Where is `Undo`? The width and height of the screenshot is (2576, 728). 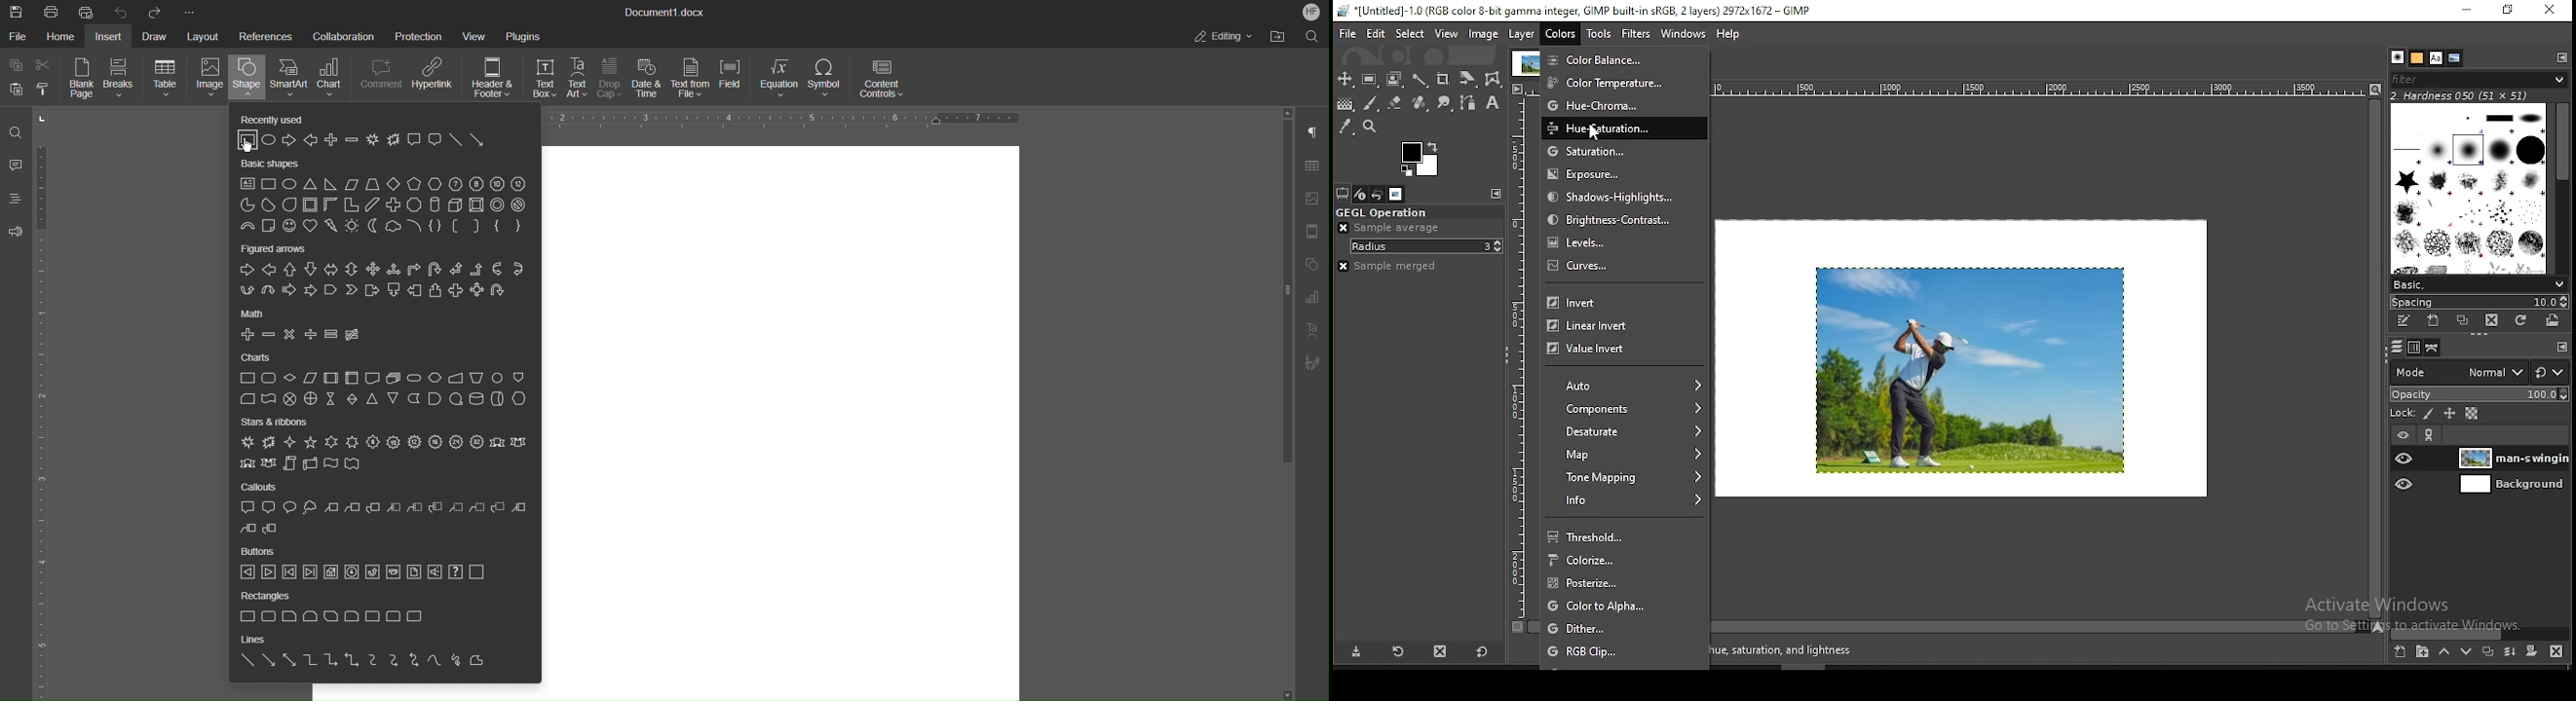
Undo is located at coordinates (121, 11).